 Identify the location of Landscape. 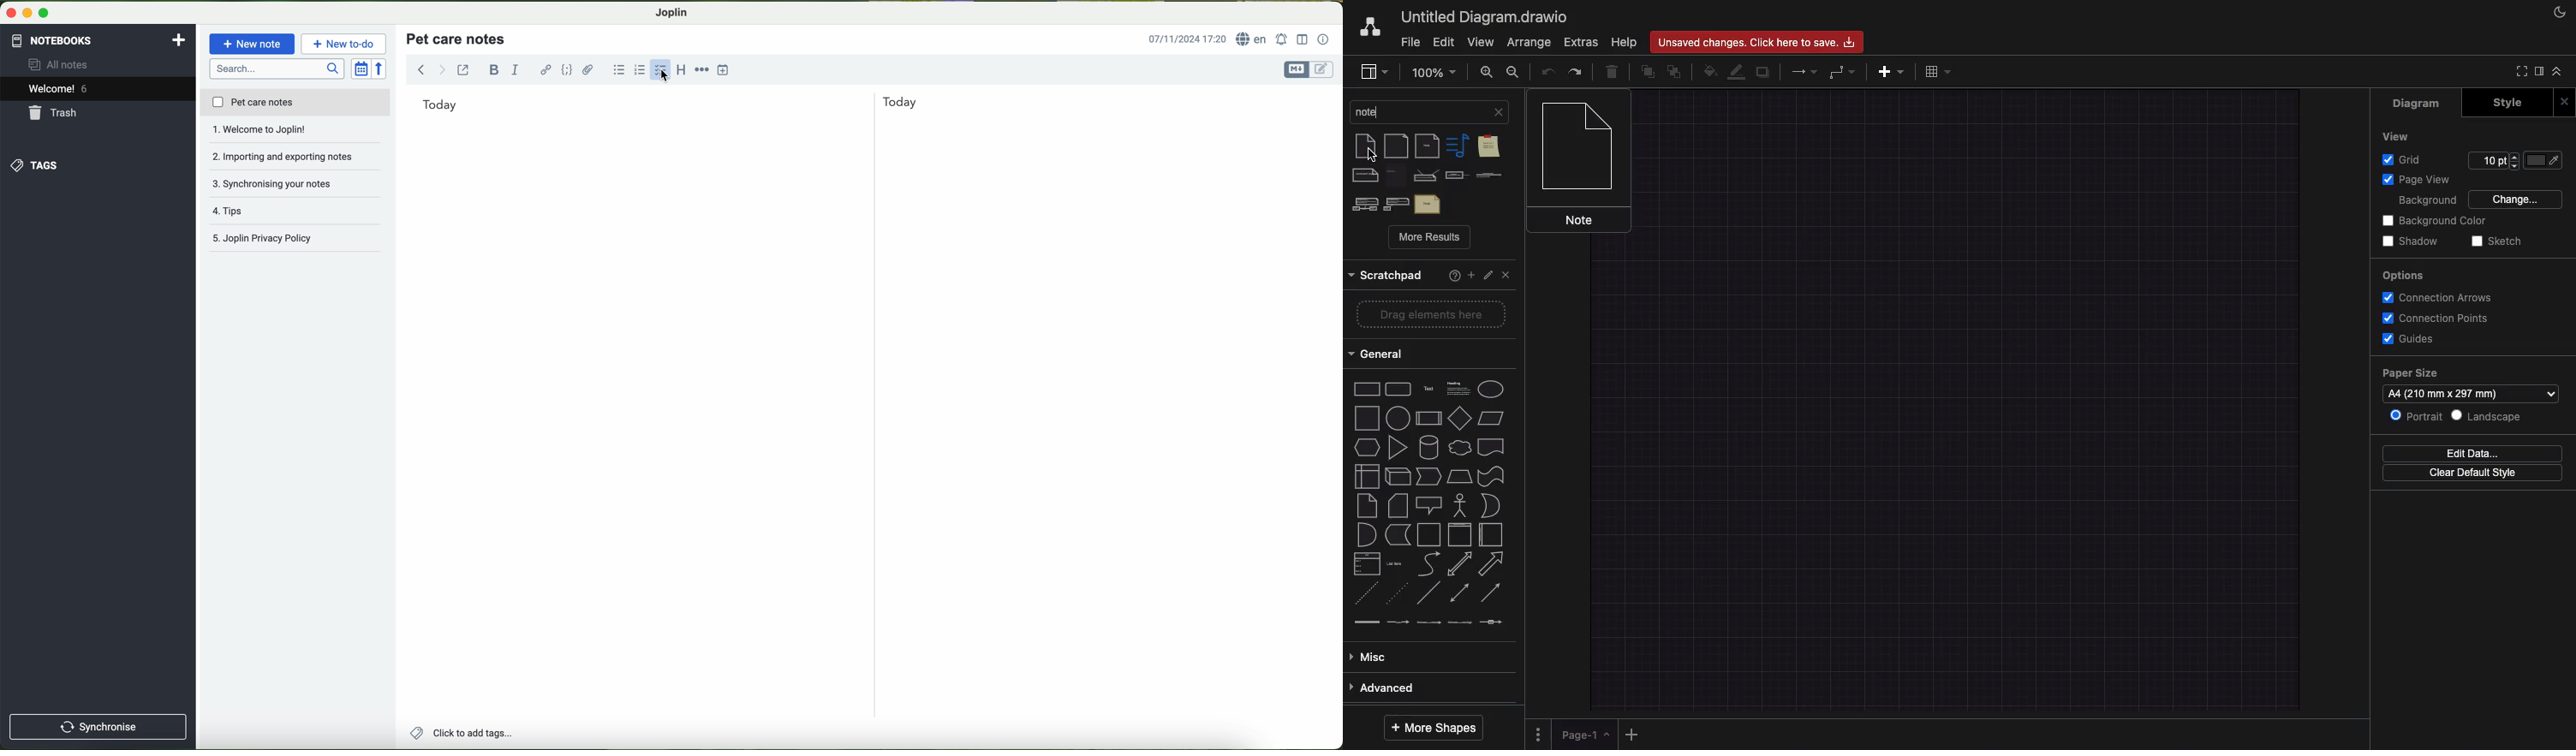
(2487, 414).